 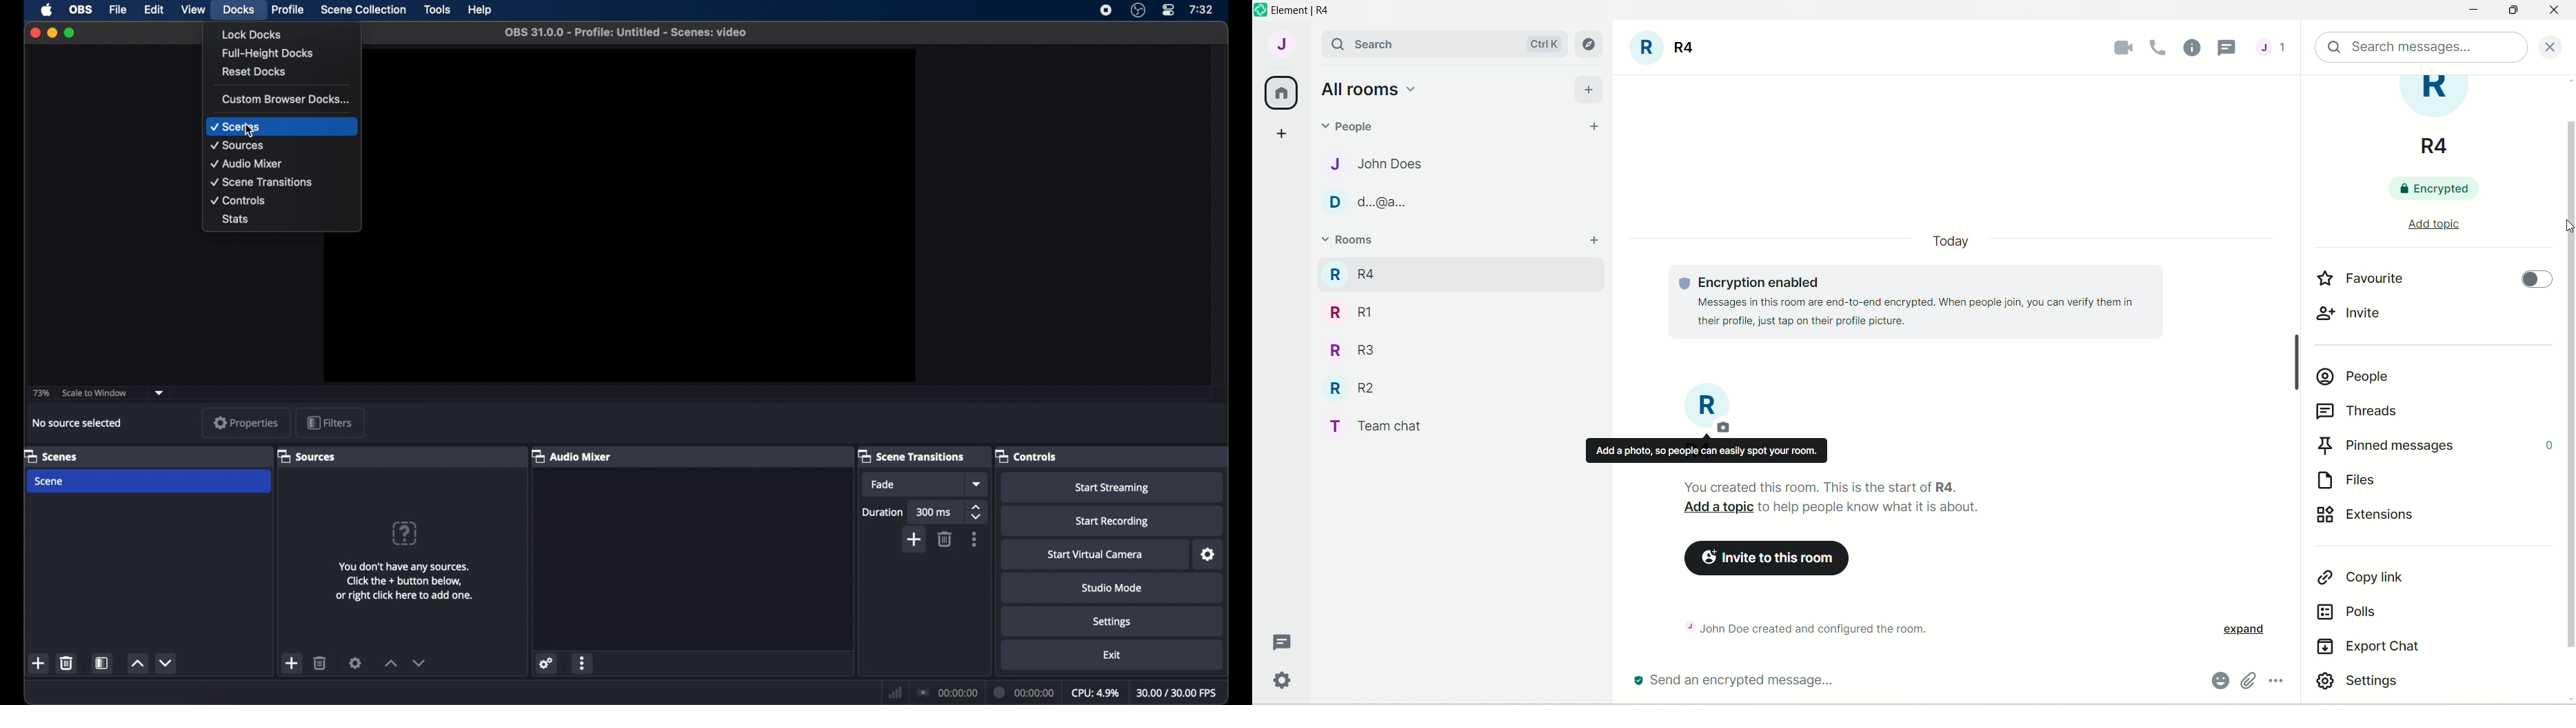 What do you see at coordinates (1950, 241) in the screenshot?
I see `date` at bounding box center [1950, 241].